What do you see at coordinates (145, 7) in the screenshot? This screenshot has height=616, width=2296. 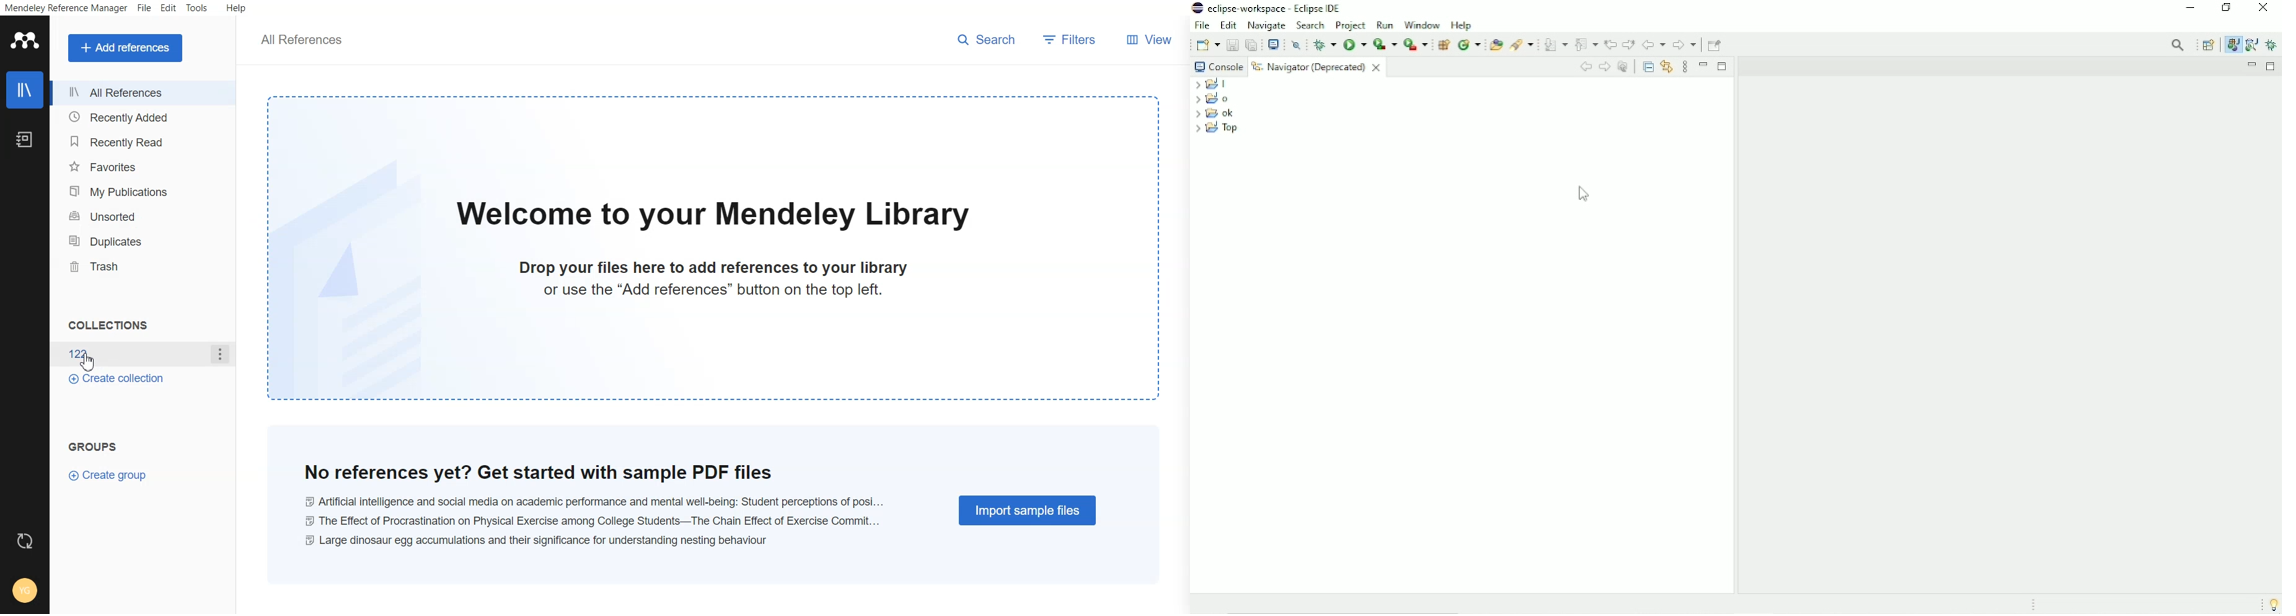 I see `File` at bounding box center [145, 7].